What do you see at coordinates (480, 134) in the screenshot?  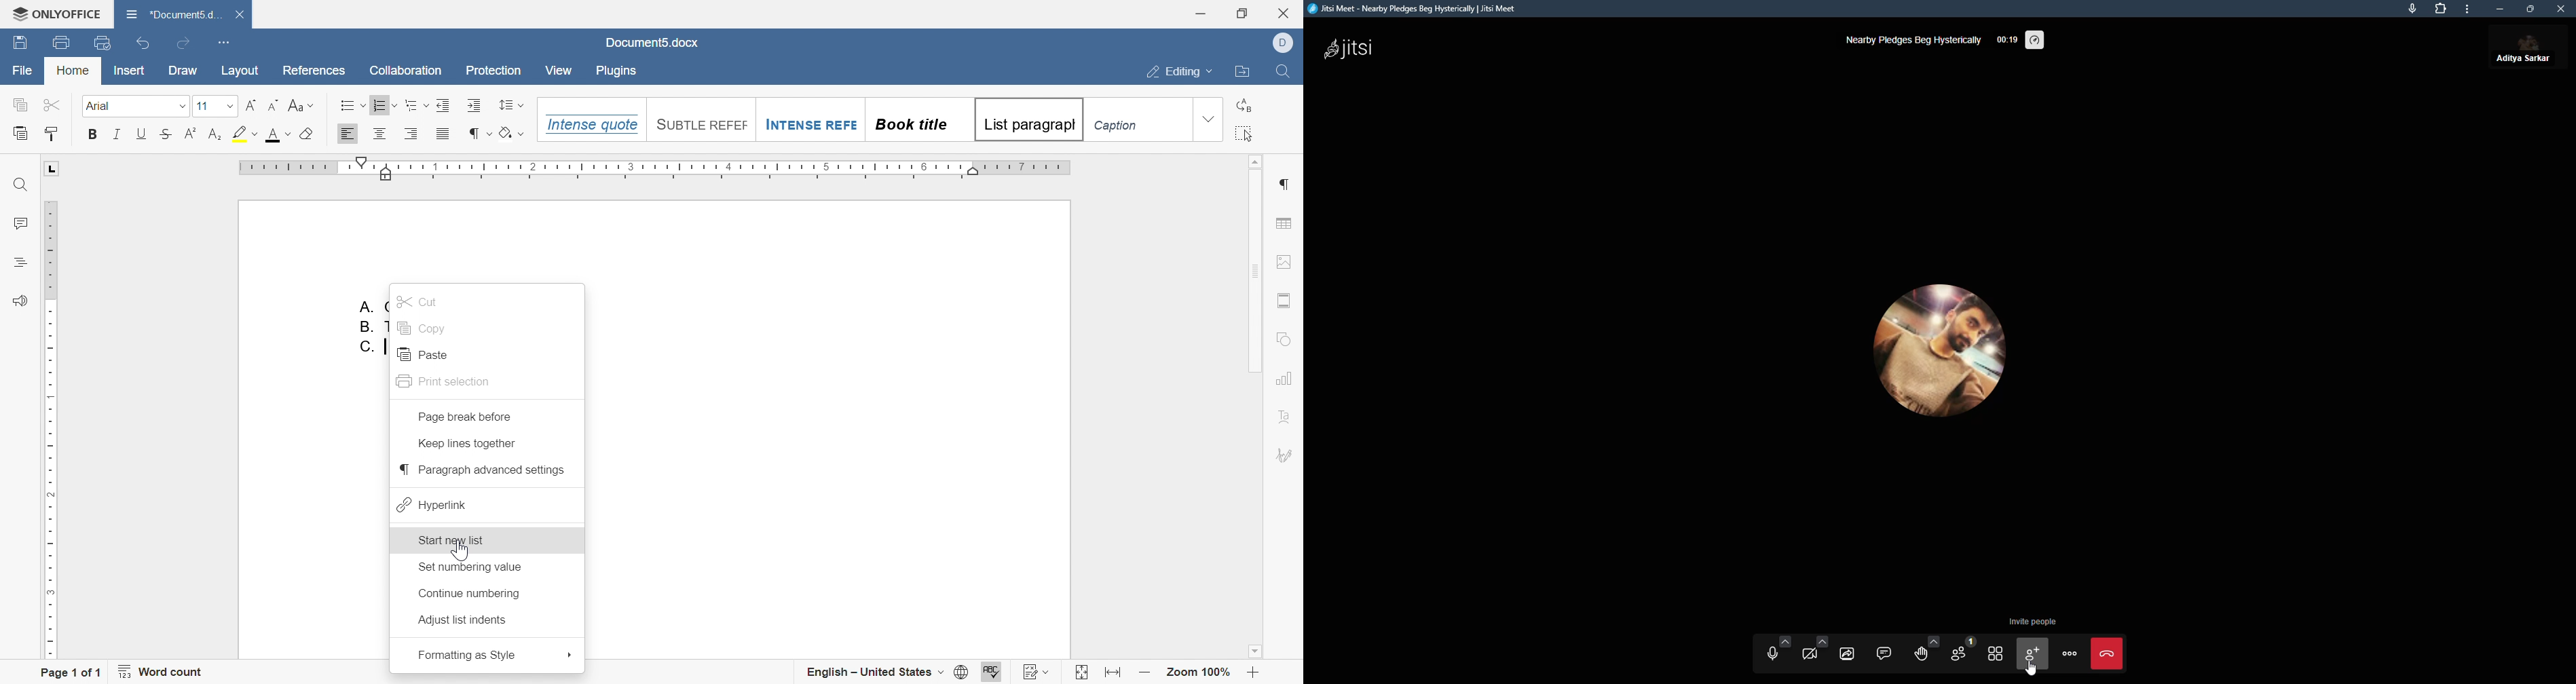 I see `nonprinting characters` at bounding box center [480, 134].